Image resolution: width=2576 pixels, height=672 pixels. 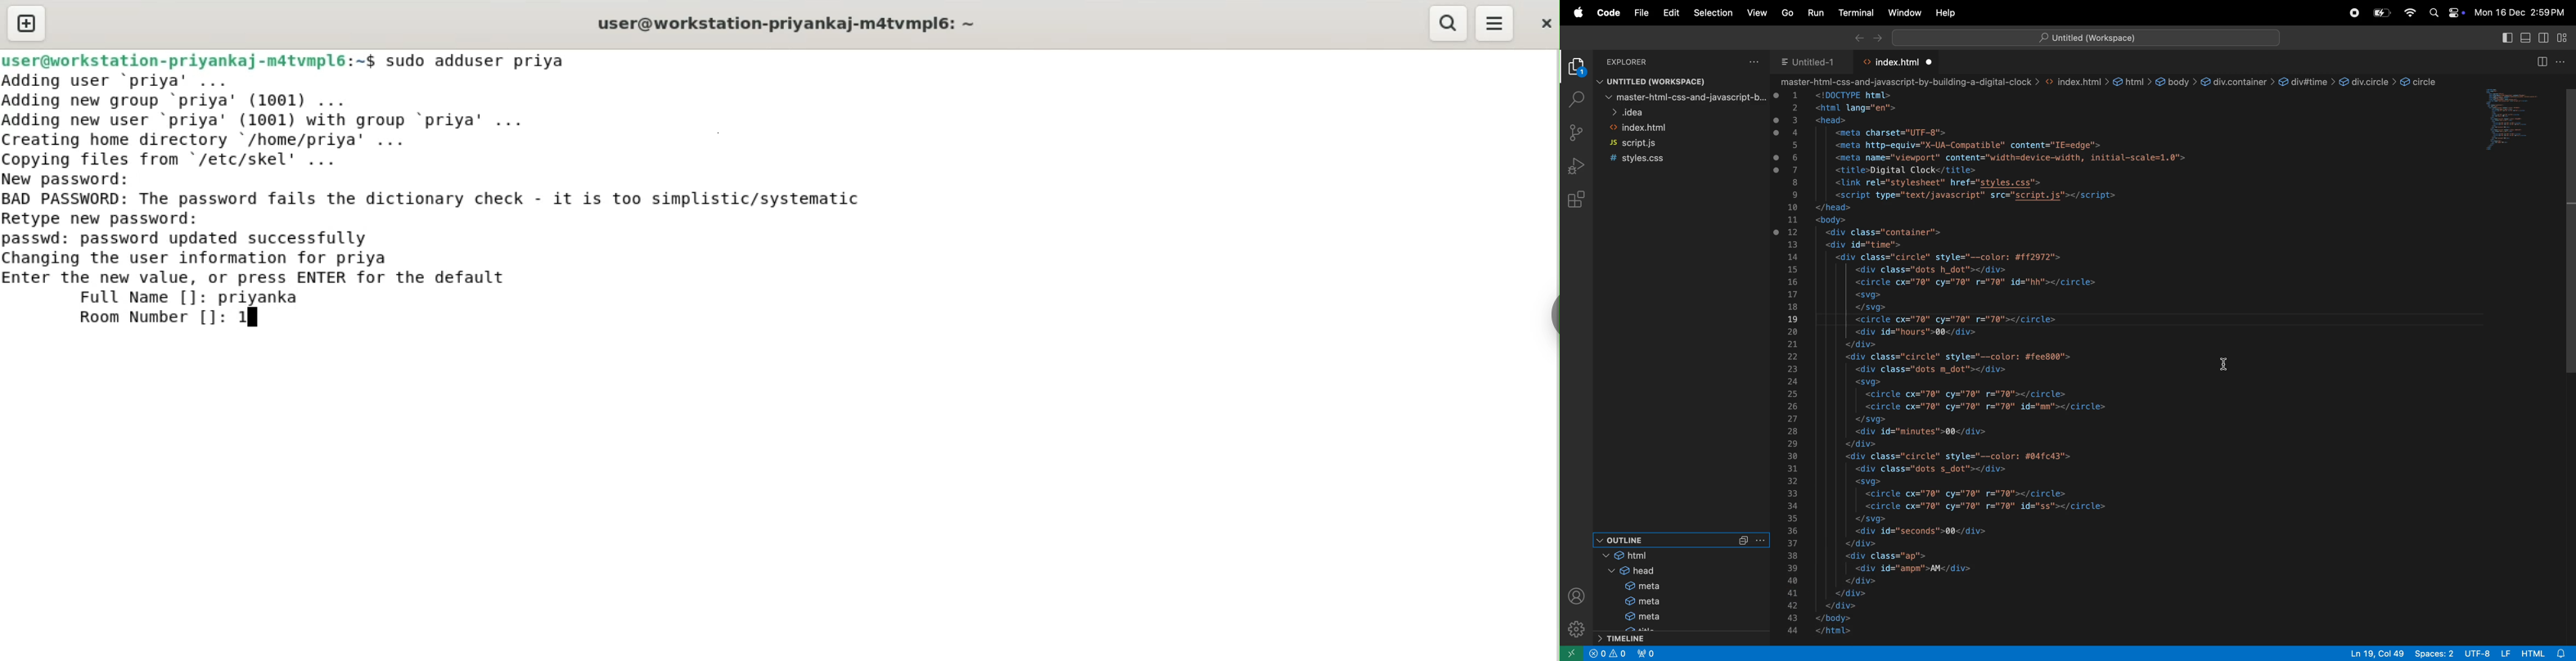 I want to click on index.html, so click(x=1897, y=62).